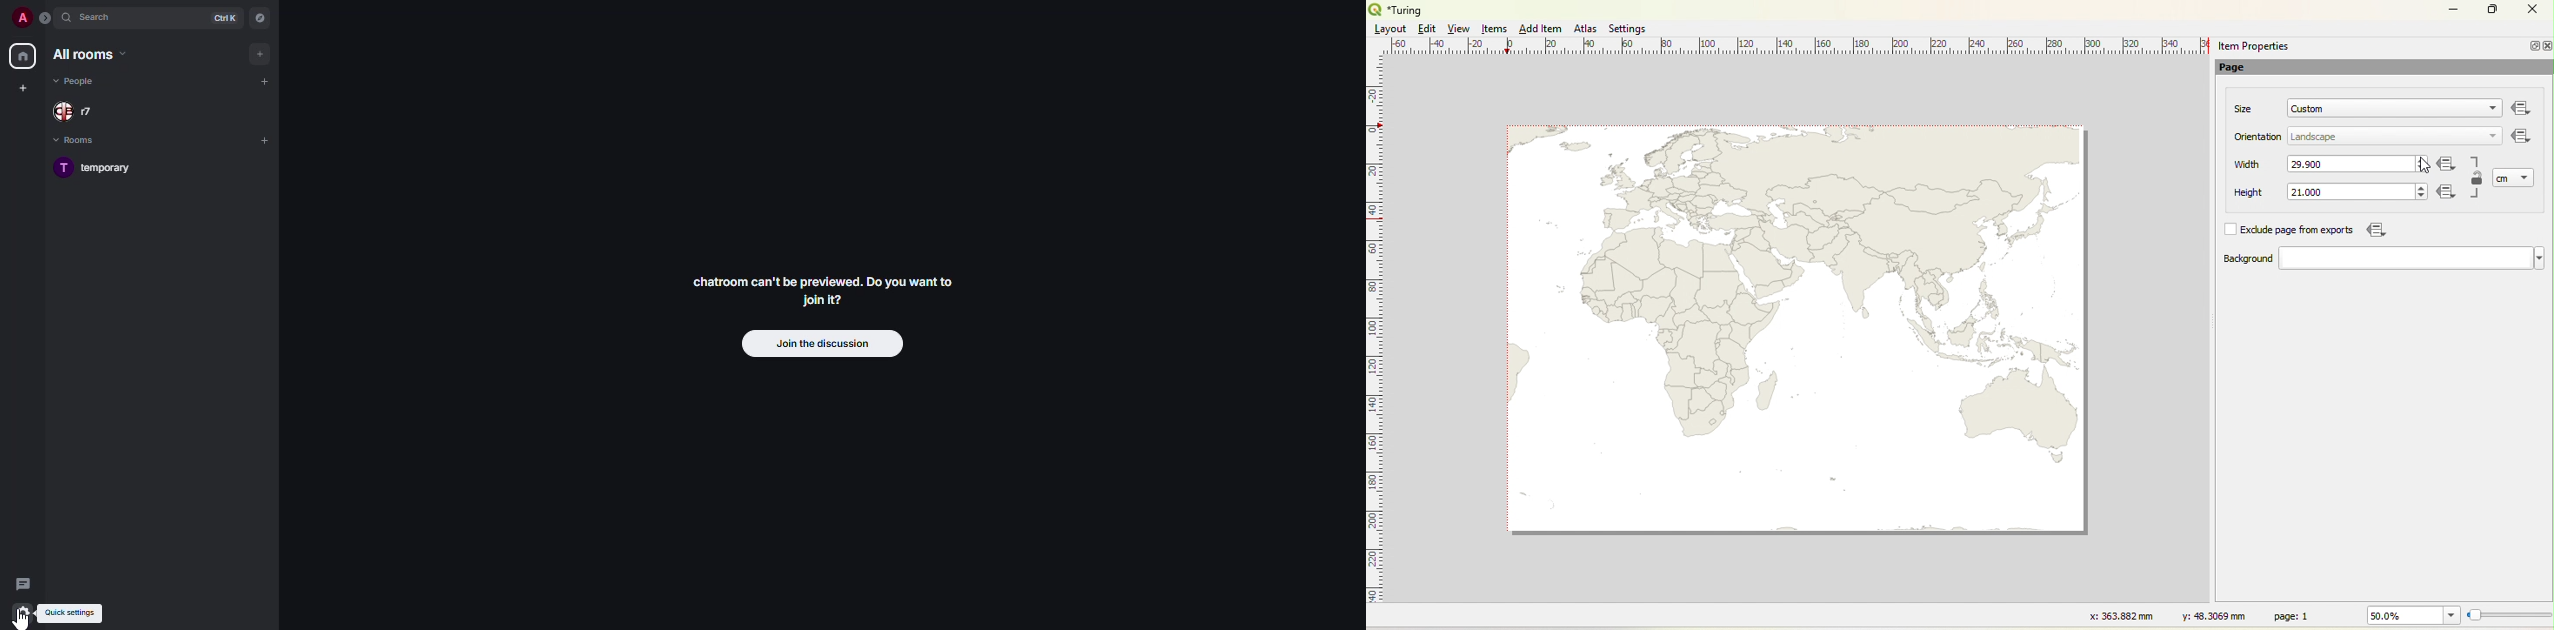 This screenshot has width=2576, height=644. I want to click on decrease, so click(2420, 197).